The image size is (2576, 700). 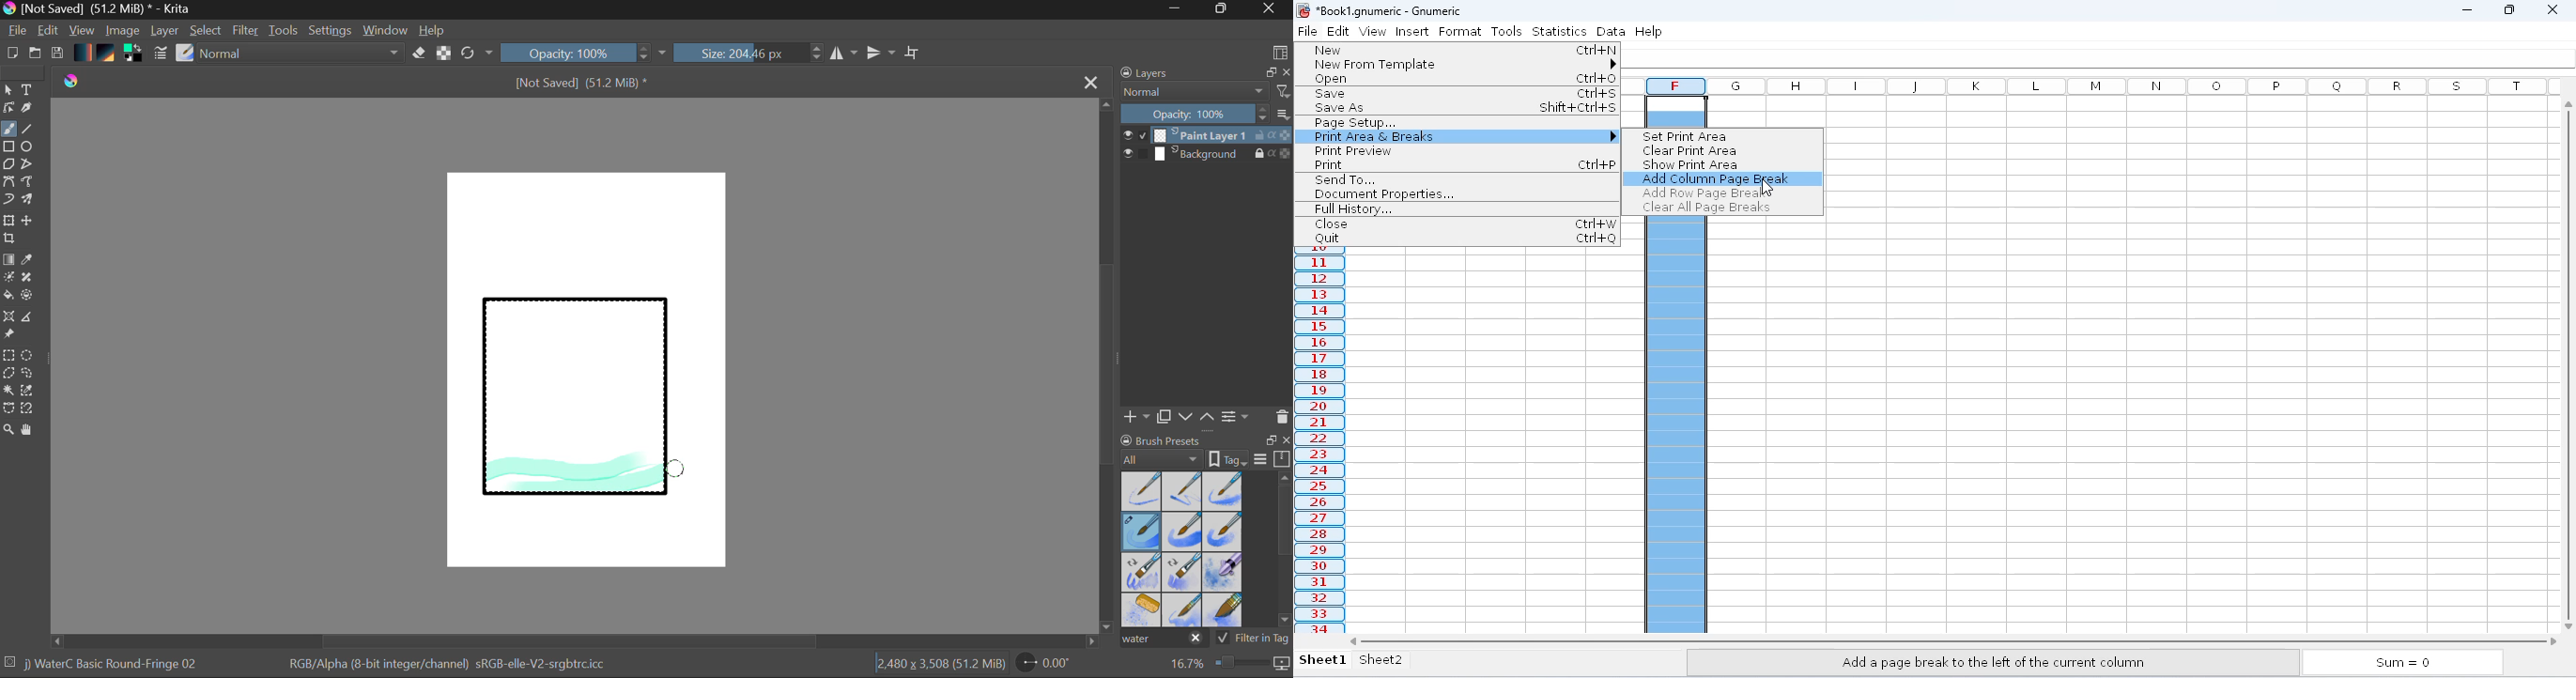 What do you see at coordinates (28, 165) in the screenshot?
I see `Polyline` at bounding box center [28, 165].